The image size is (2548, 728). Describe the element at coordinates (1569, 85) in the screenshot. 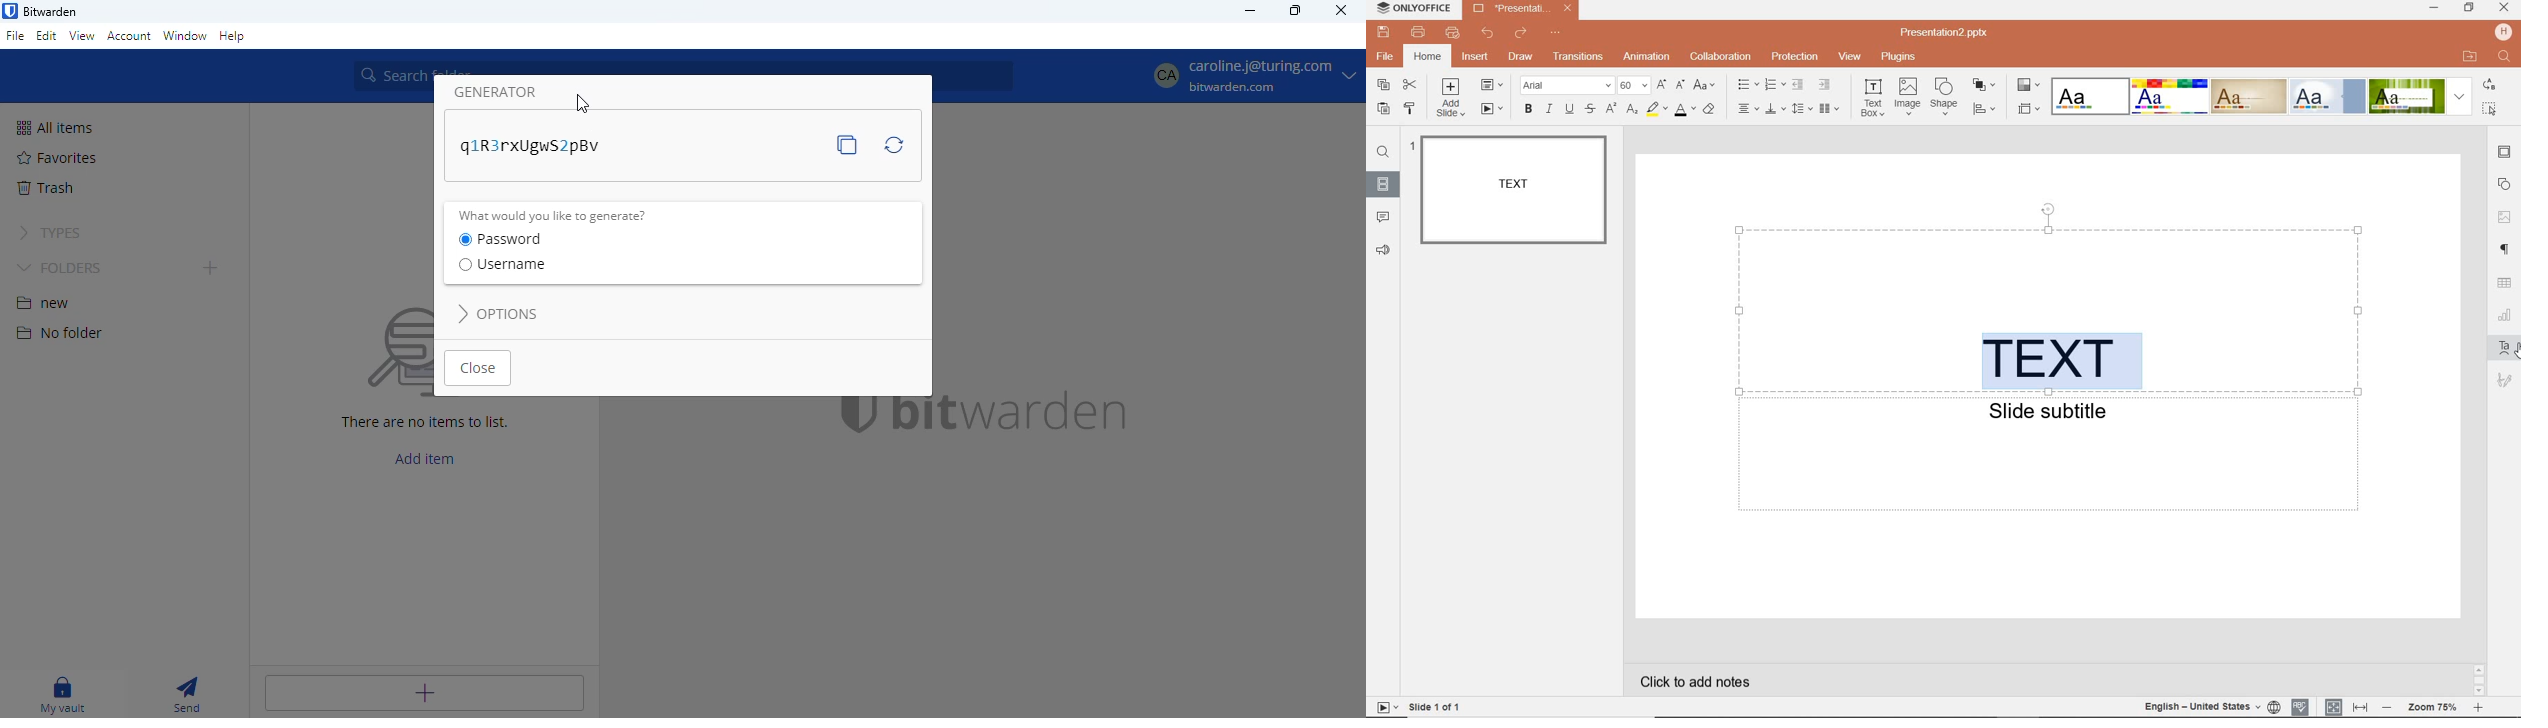

I see `FONT` at that location.